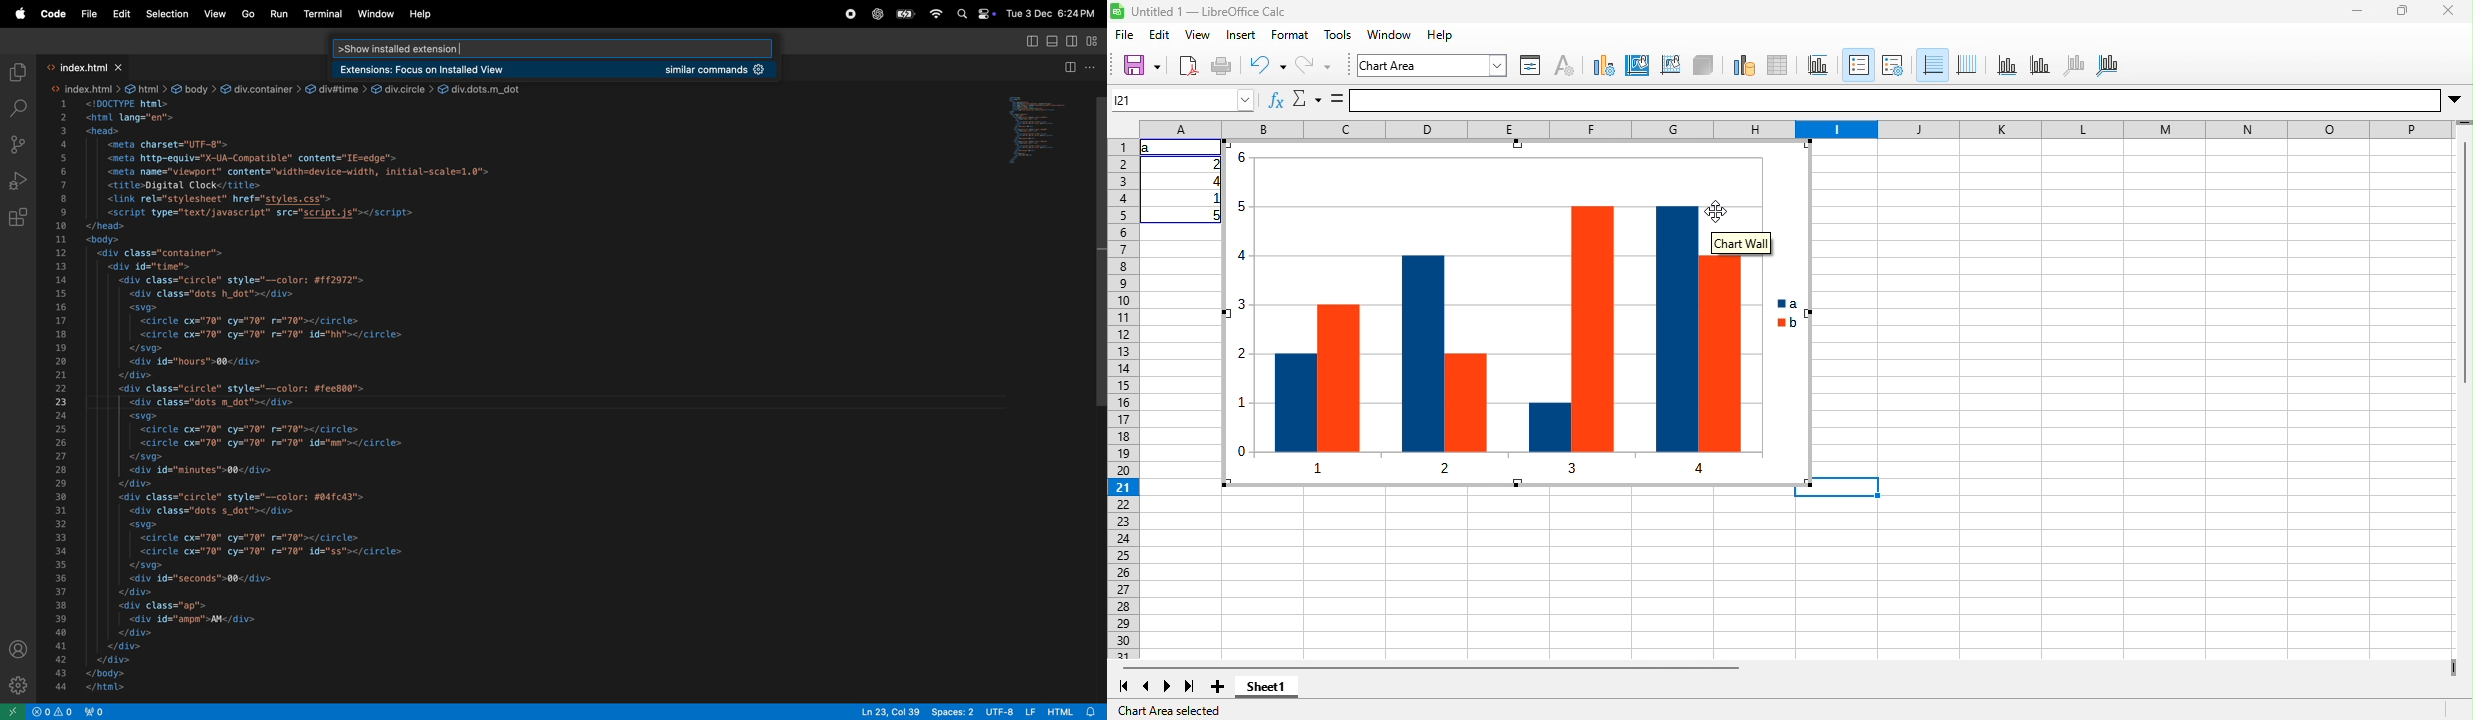  Describe the element at coordinates (119, 13) in the screenshot. I see `Edit` at that location.